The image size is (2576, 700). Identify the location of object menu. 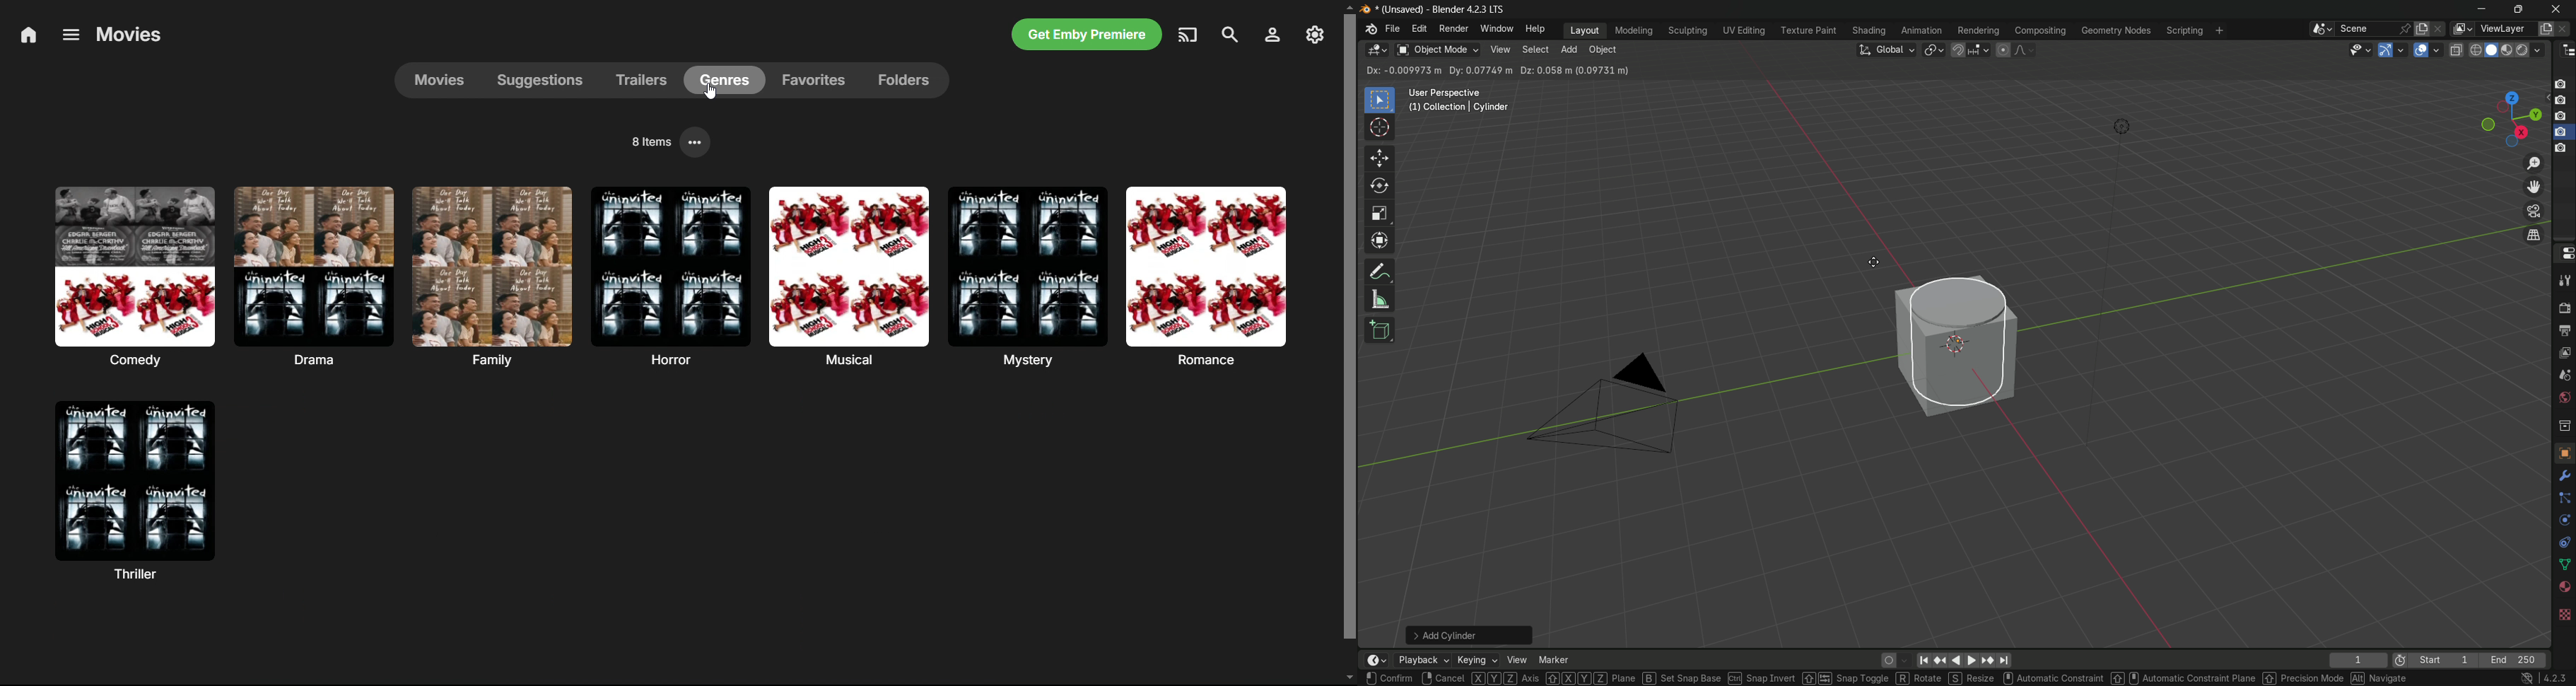
(1604, 50).